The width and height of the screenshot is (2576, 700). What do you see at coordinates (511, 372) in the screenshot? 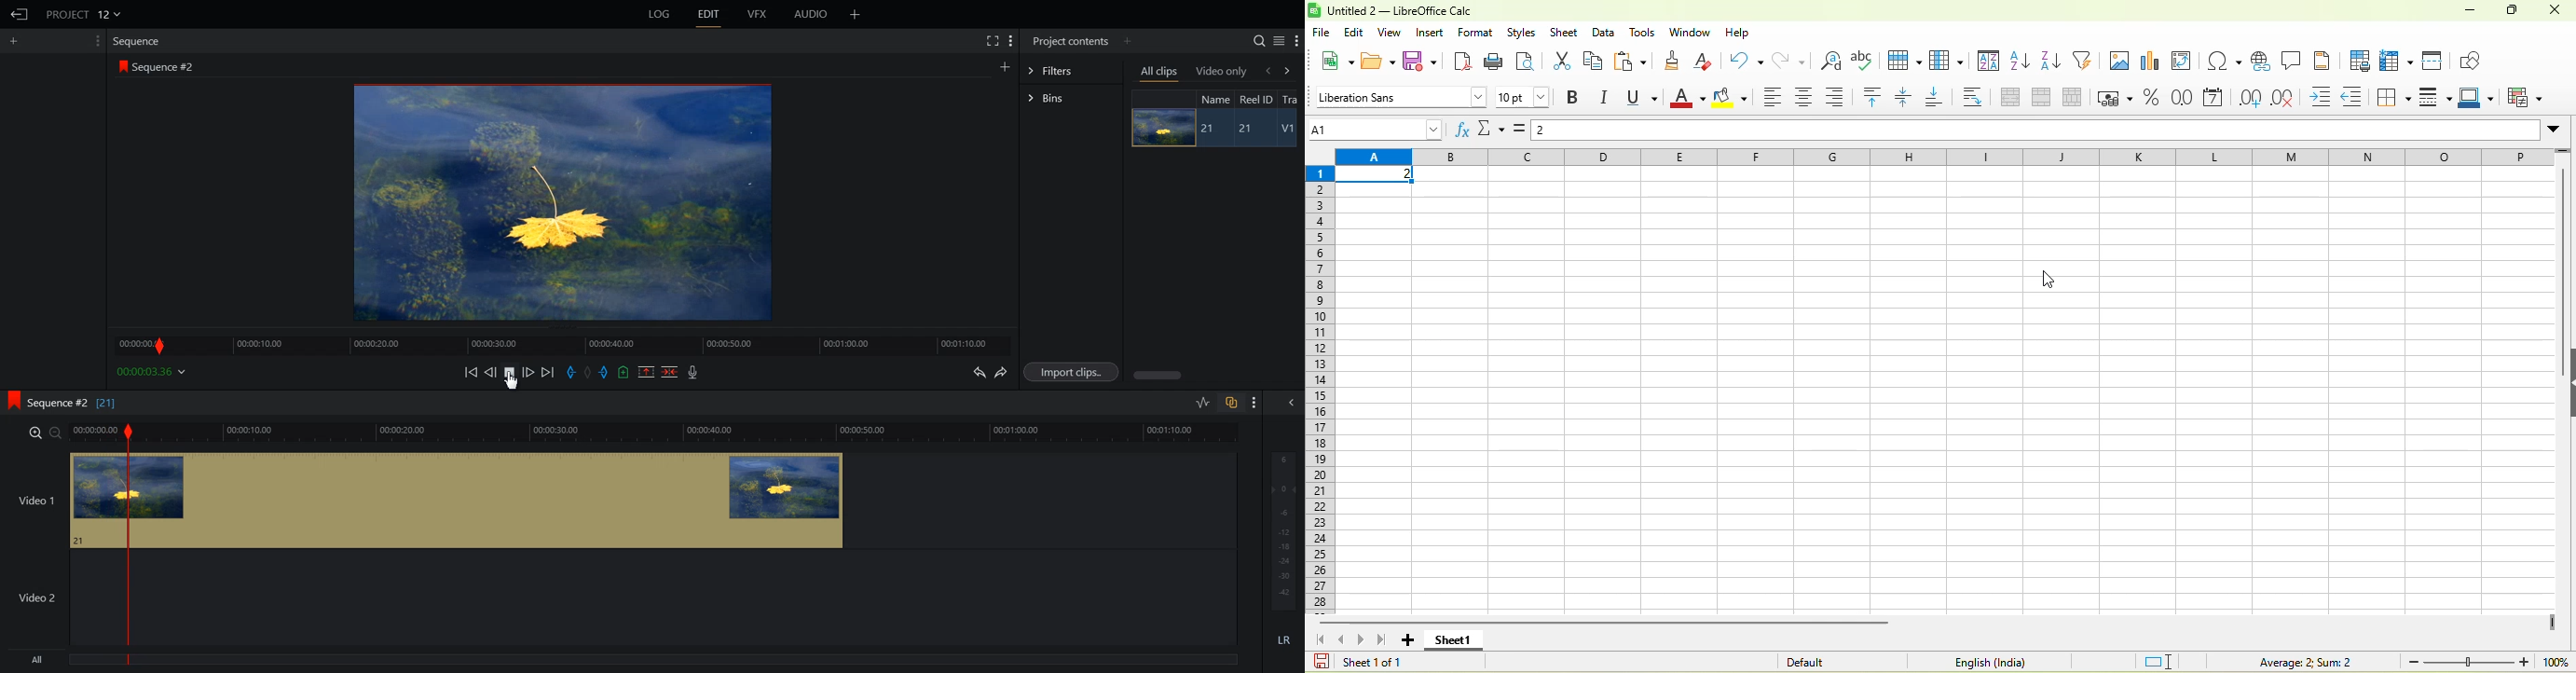
I see `Play` at bounding box center [511, 372].